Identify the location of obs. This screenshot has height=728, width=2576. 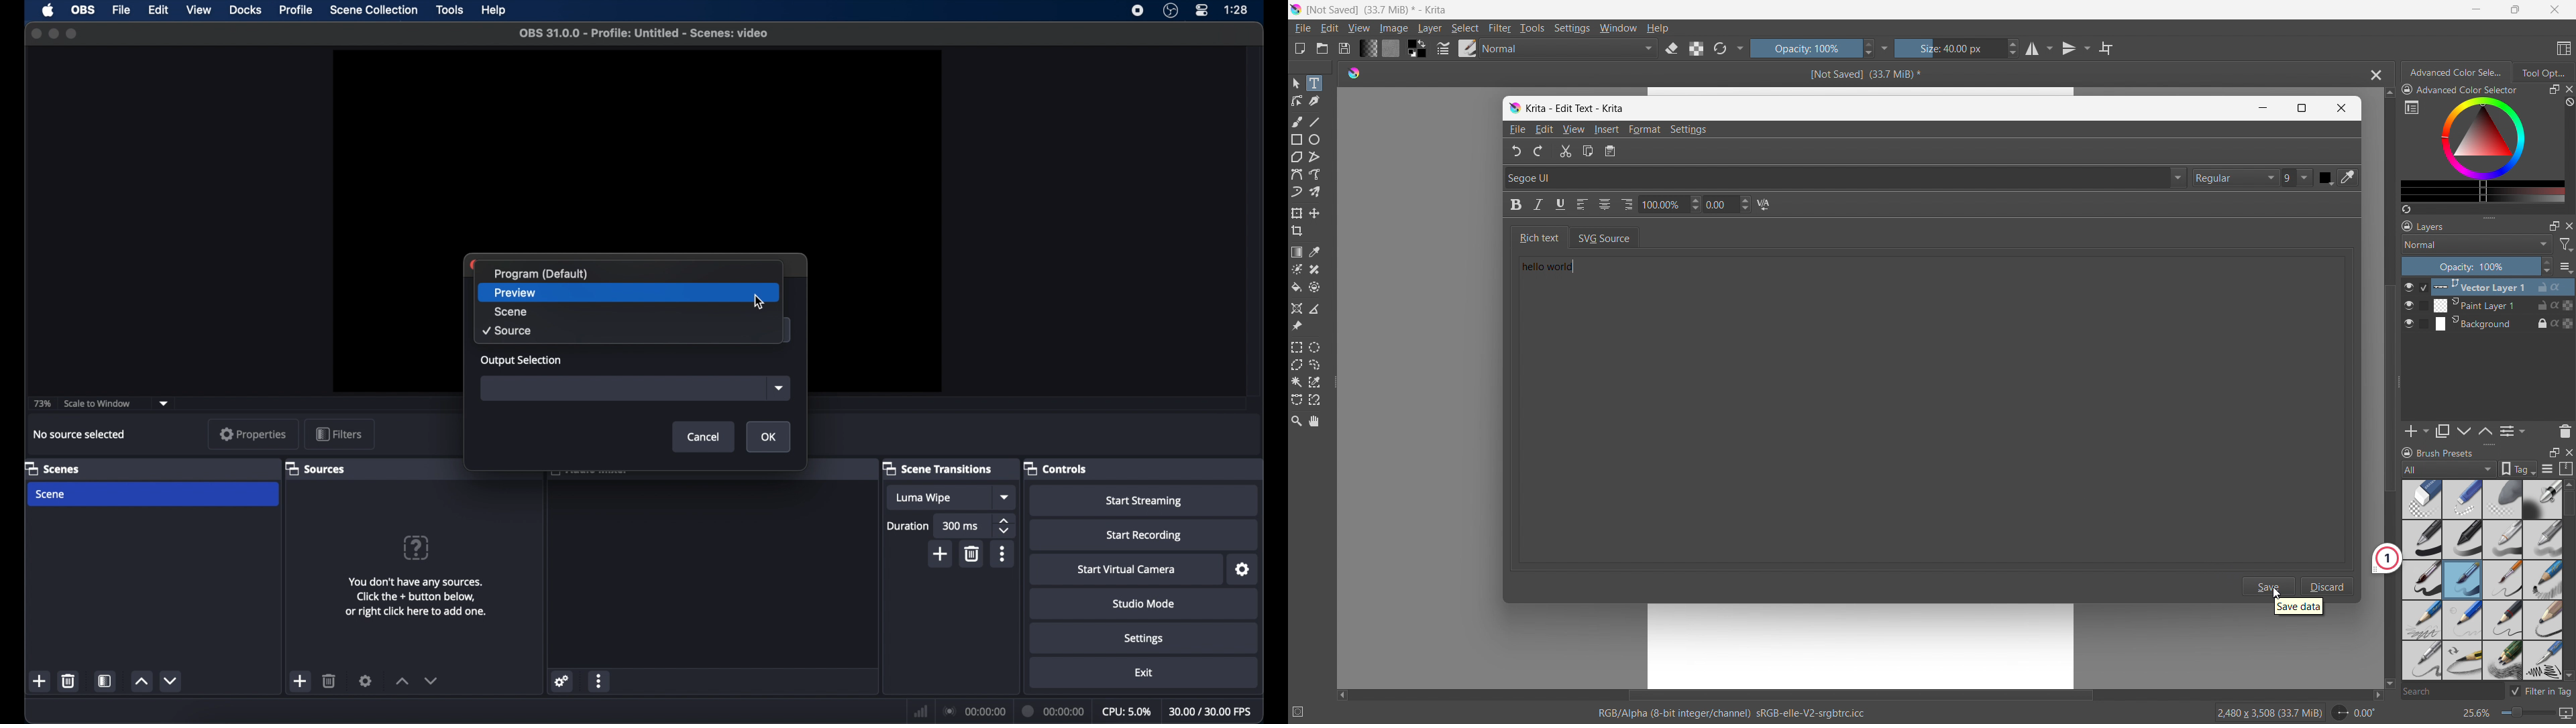
(82, 10).